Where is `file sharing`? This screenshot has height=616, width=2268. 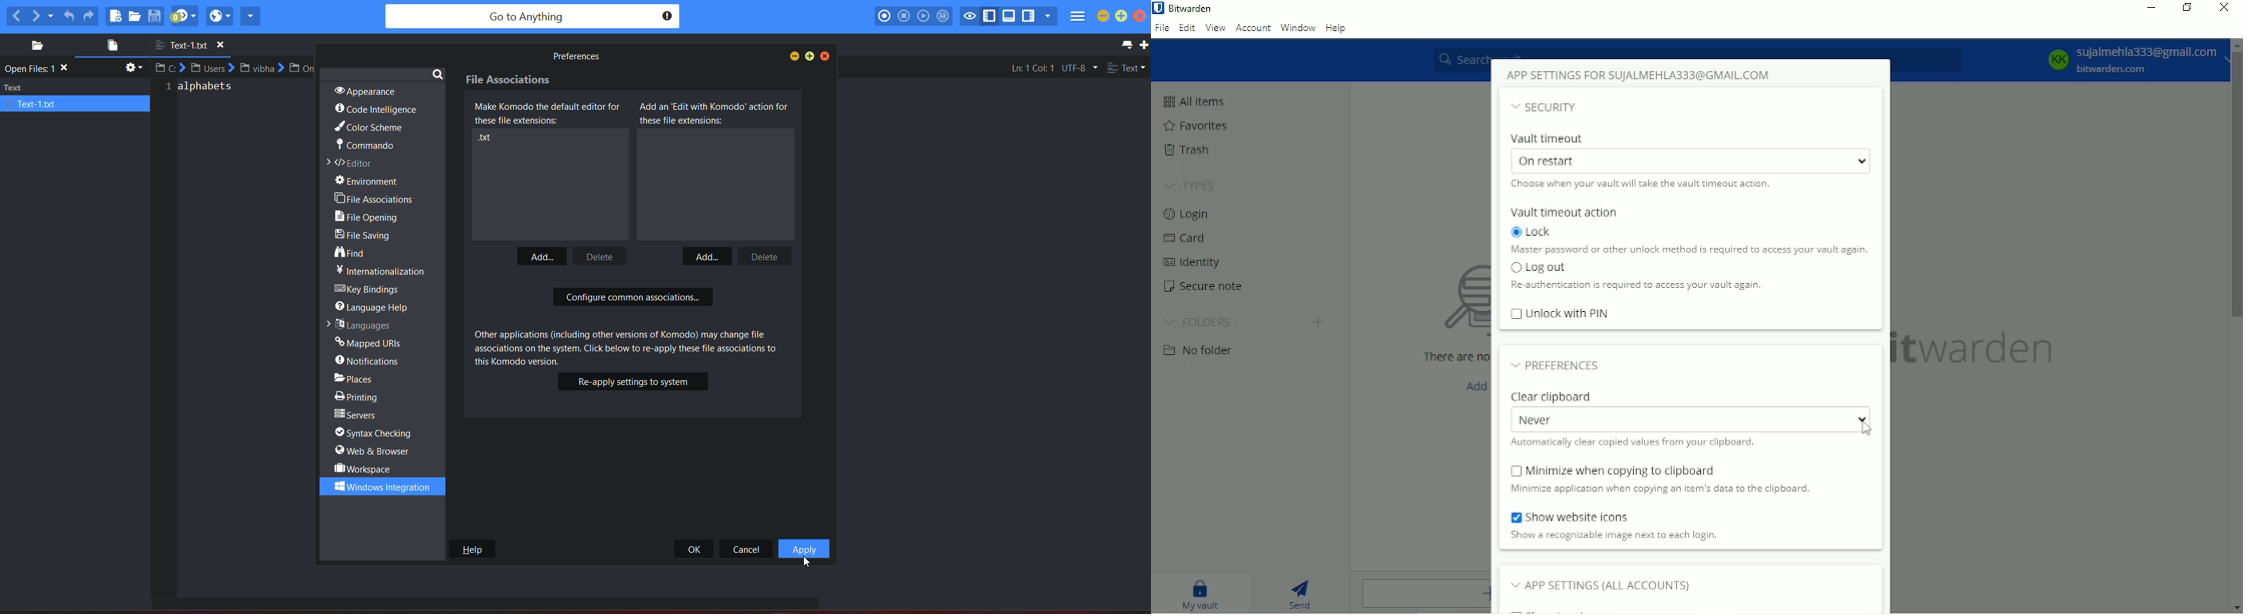
file sharing is located at coordinates (367, 237).